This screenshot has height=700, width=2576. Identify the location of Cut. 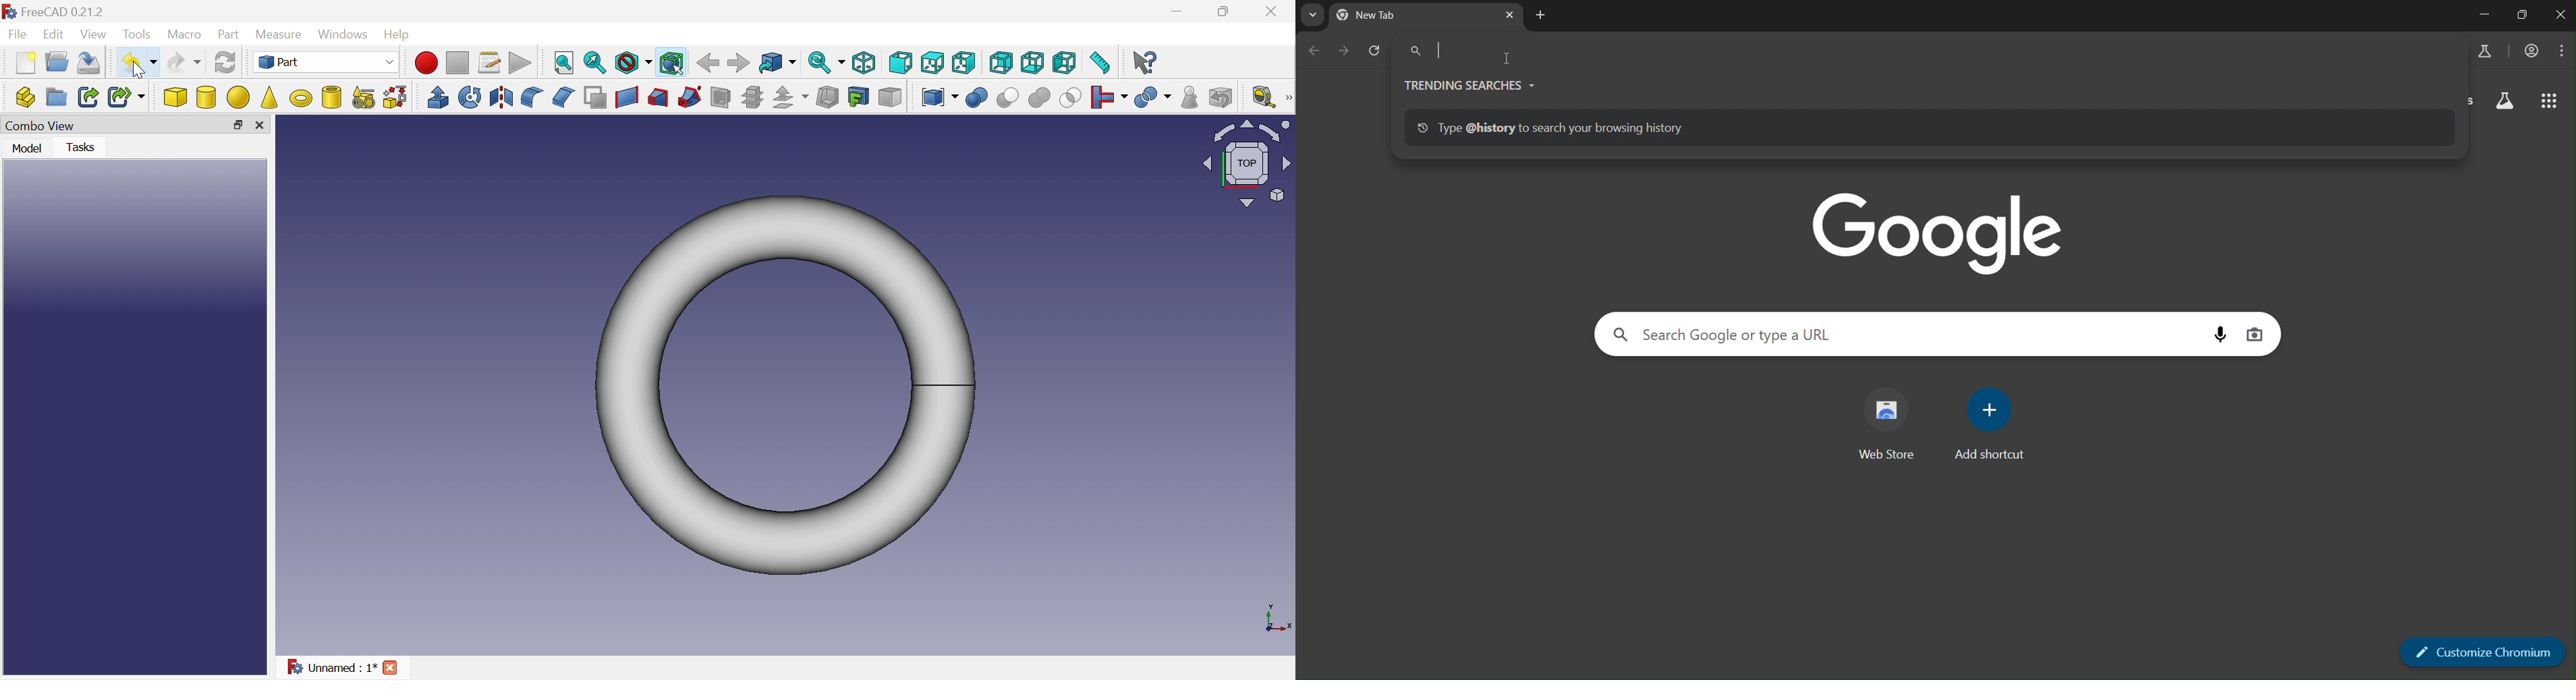
(1008, 99).